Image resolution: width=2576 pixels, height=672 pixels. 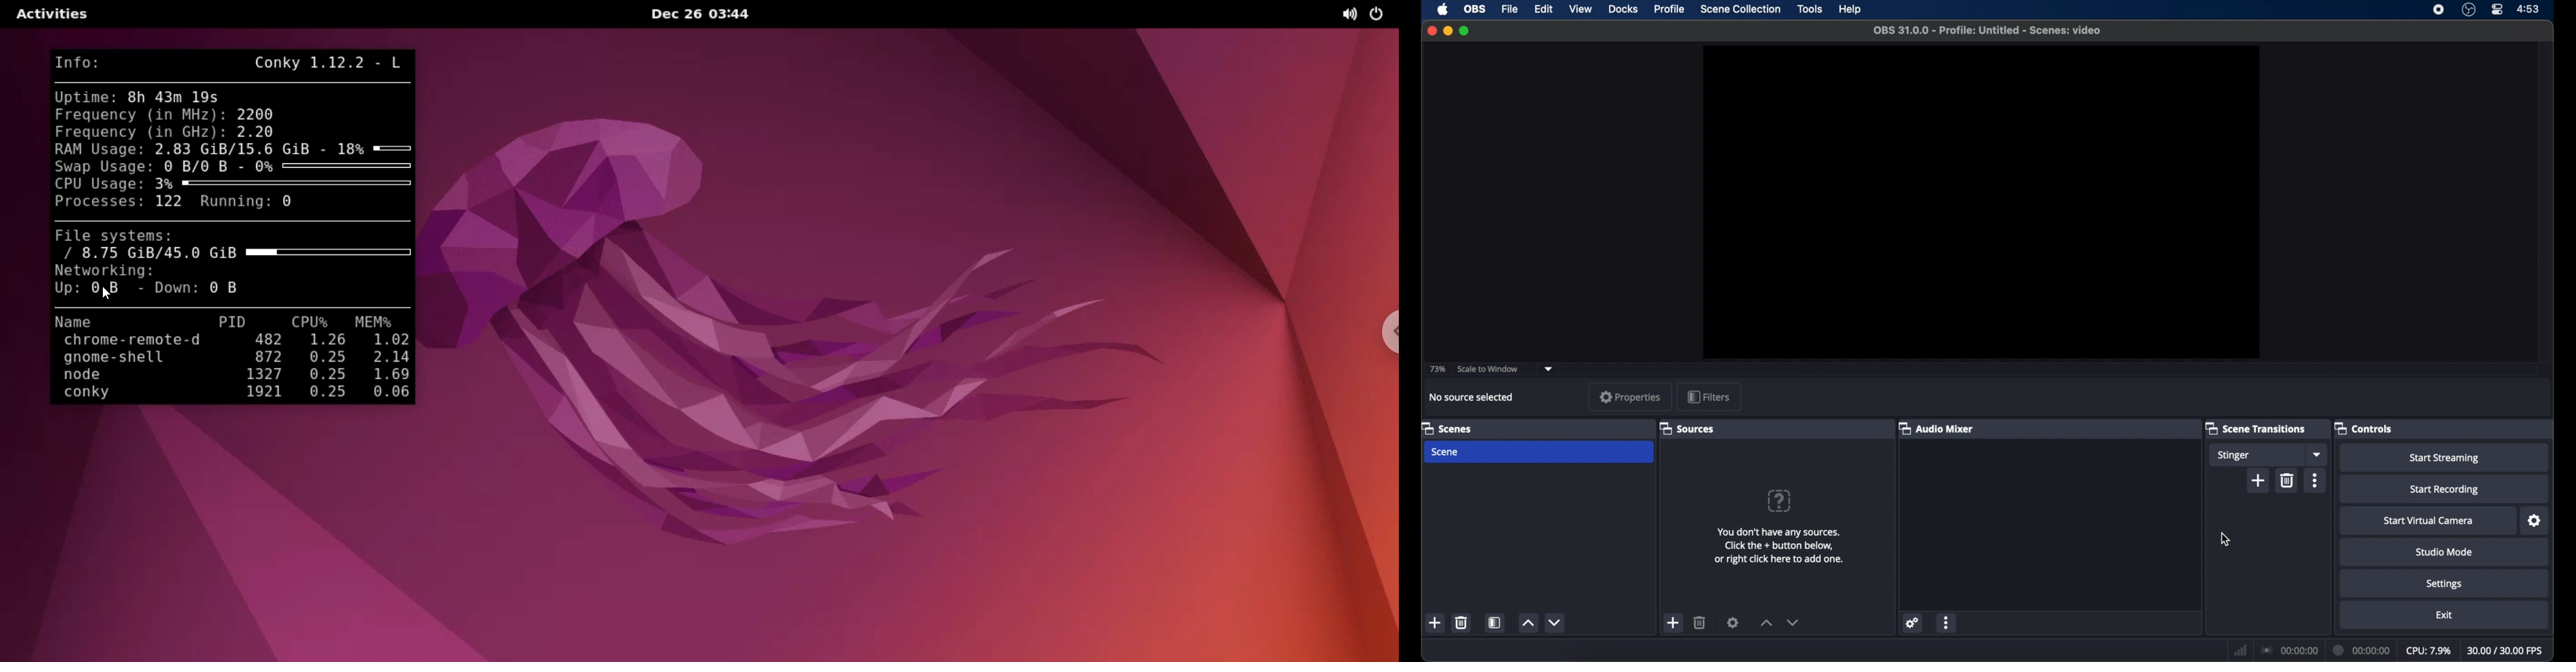 I want to click on more options, so click(x=1948, y=623).